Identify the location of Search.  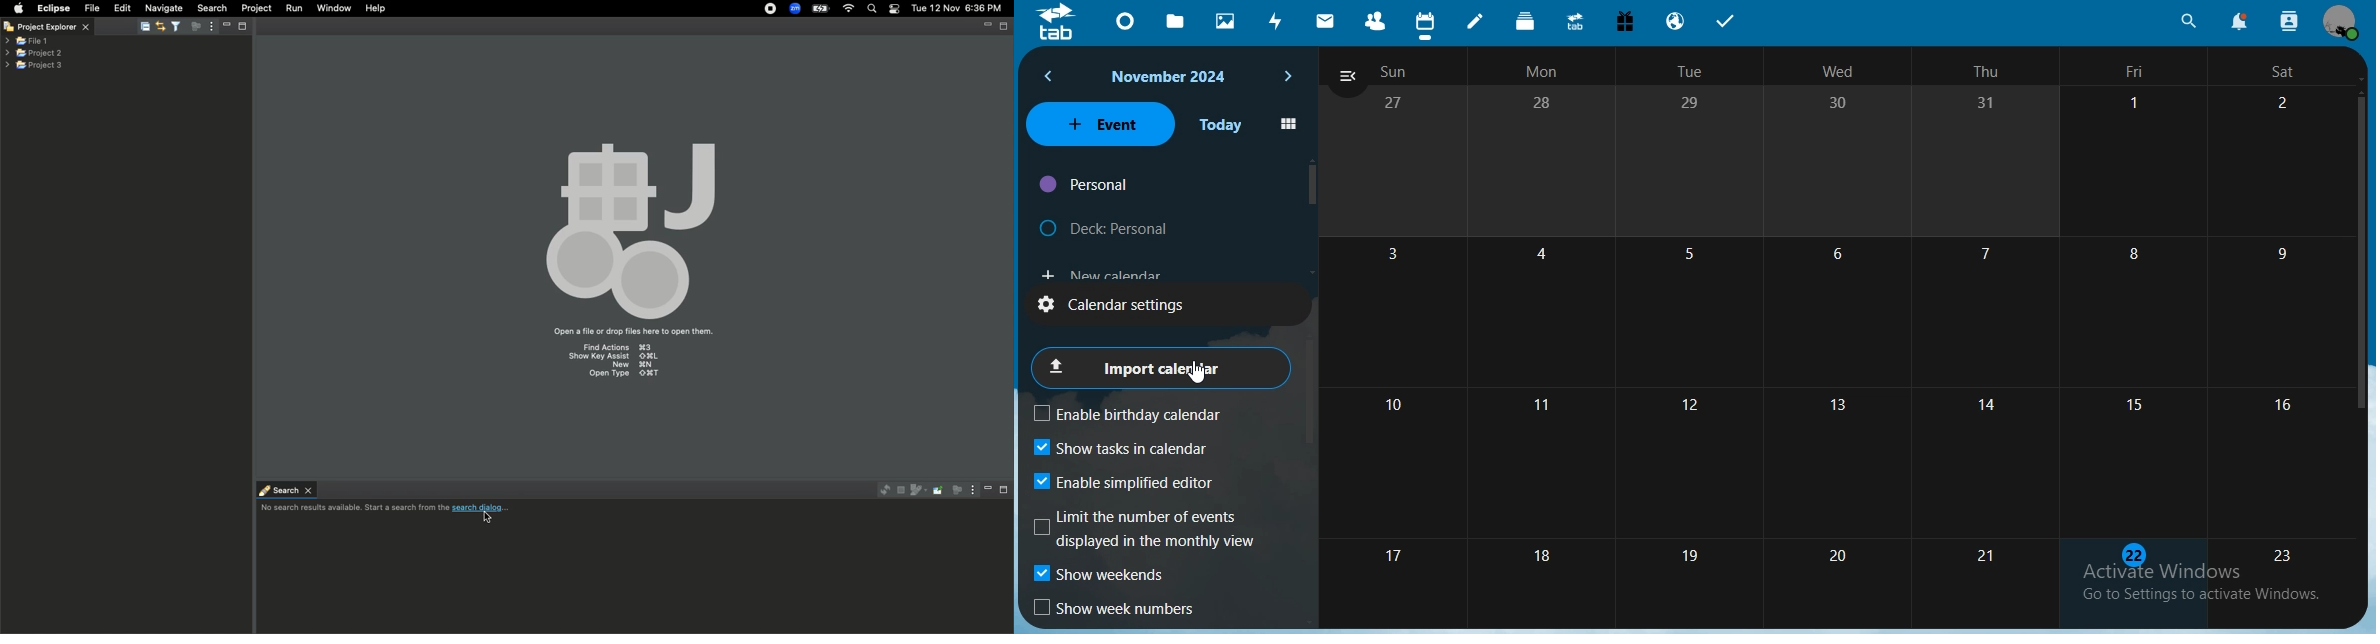
(211, 8).